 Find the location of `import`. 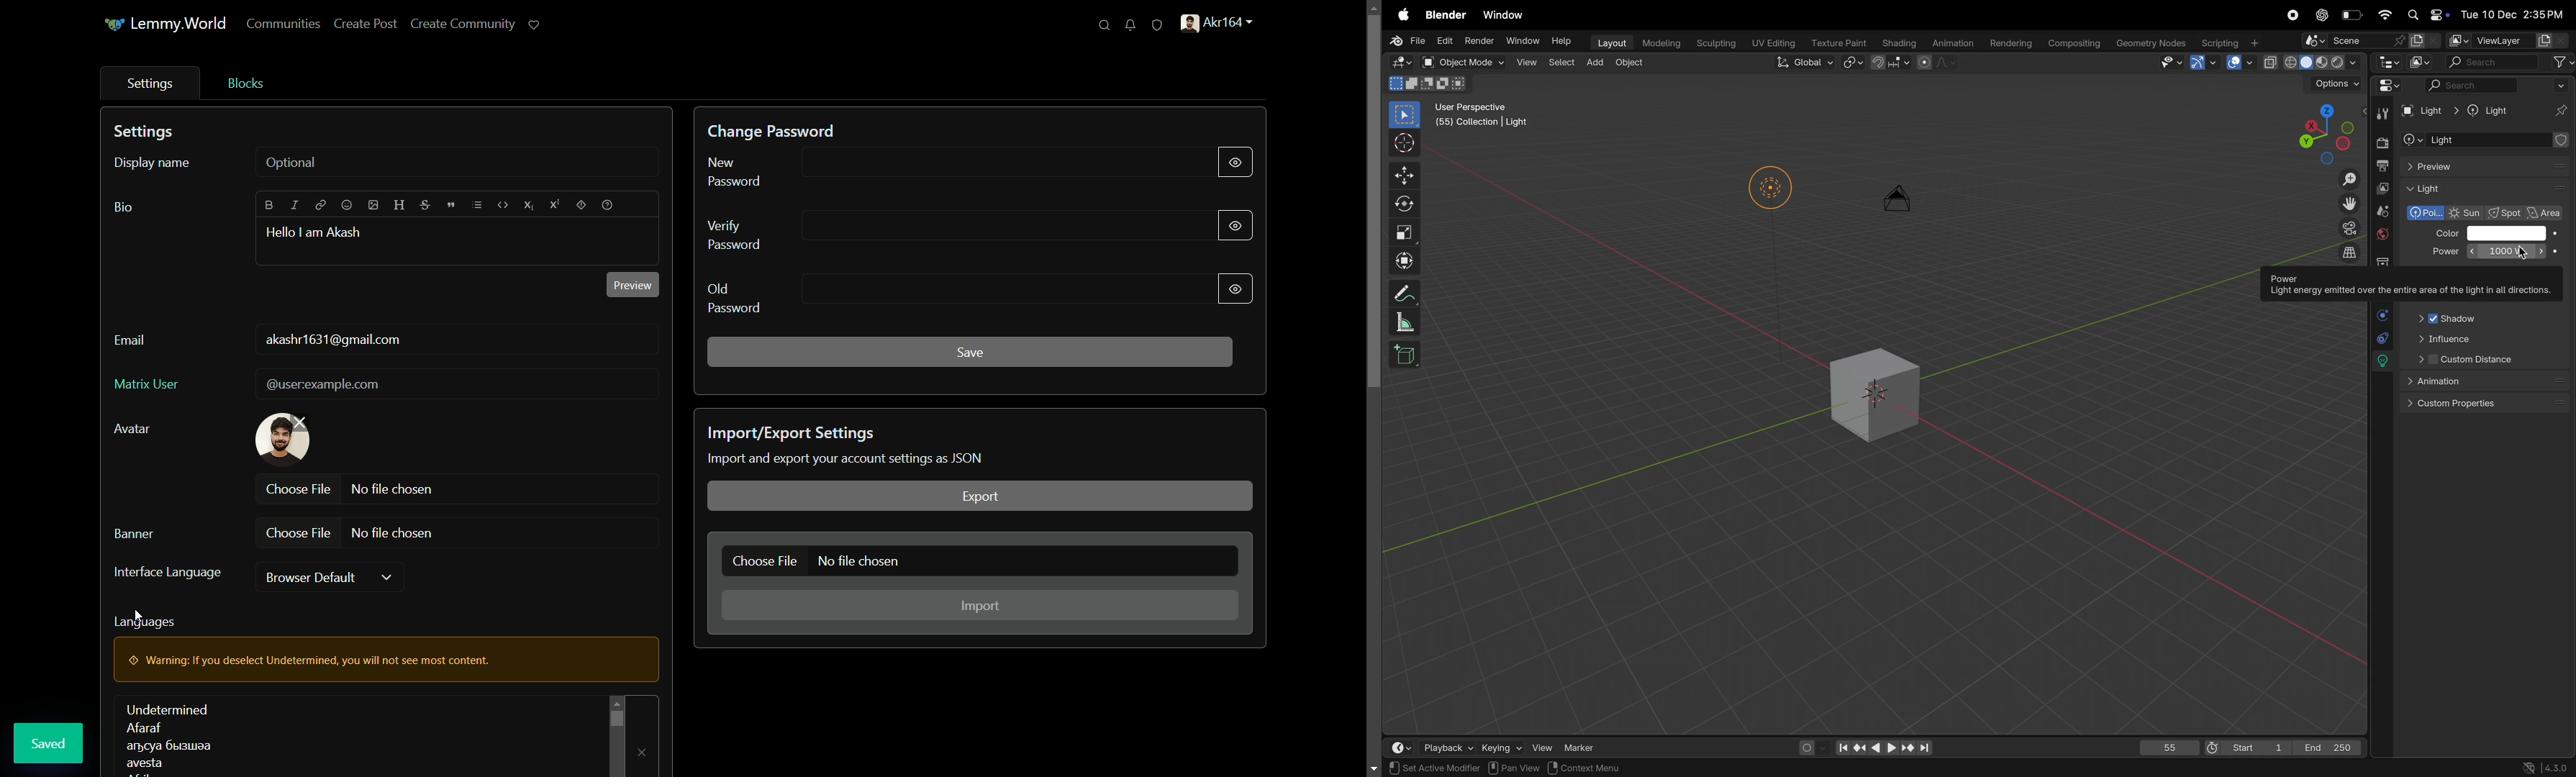

import is located at coordinates (979, 605).